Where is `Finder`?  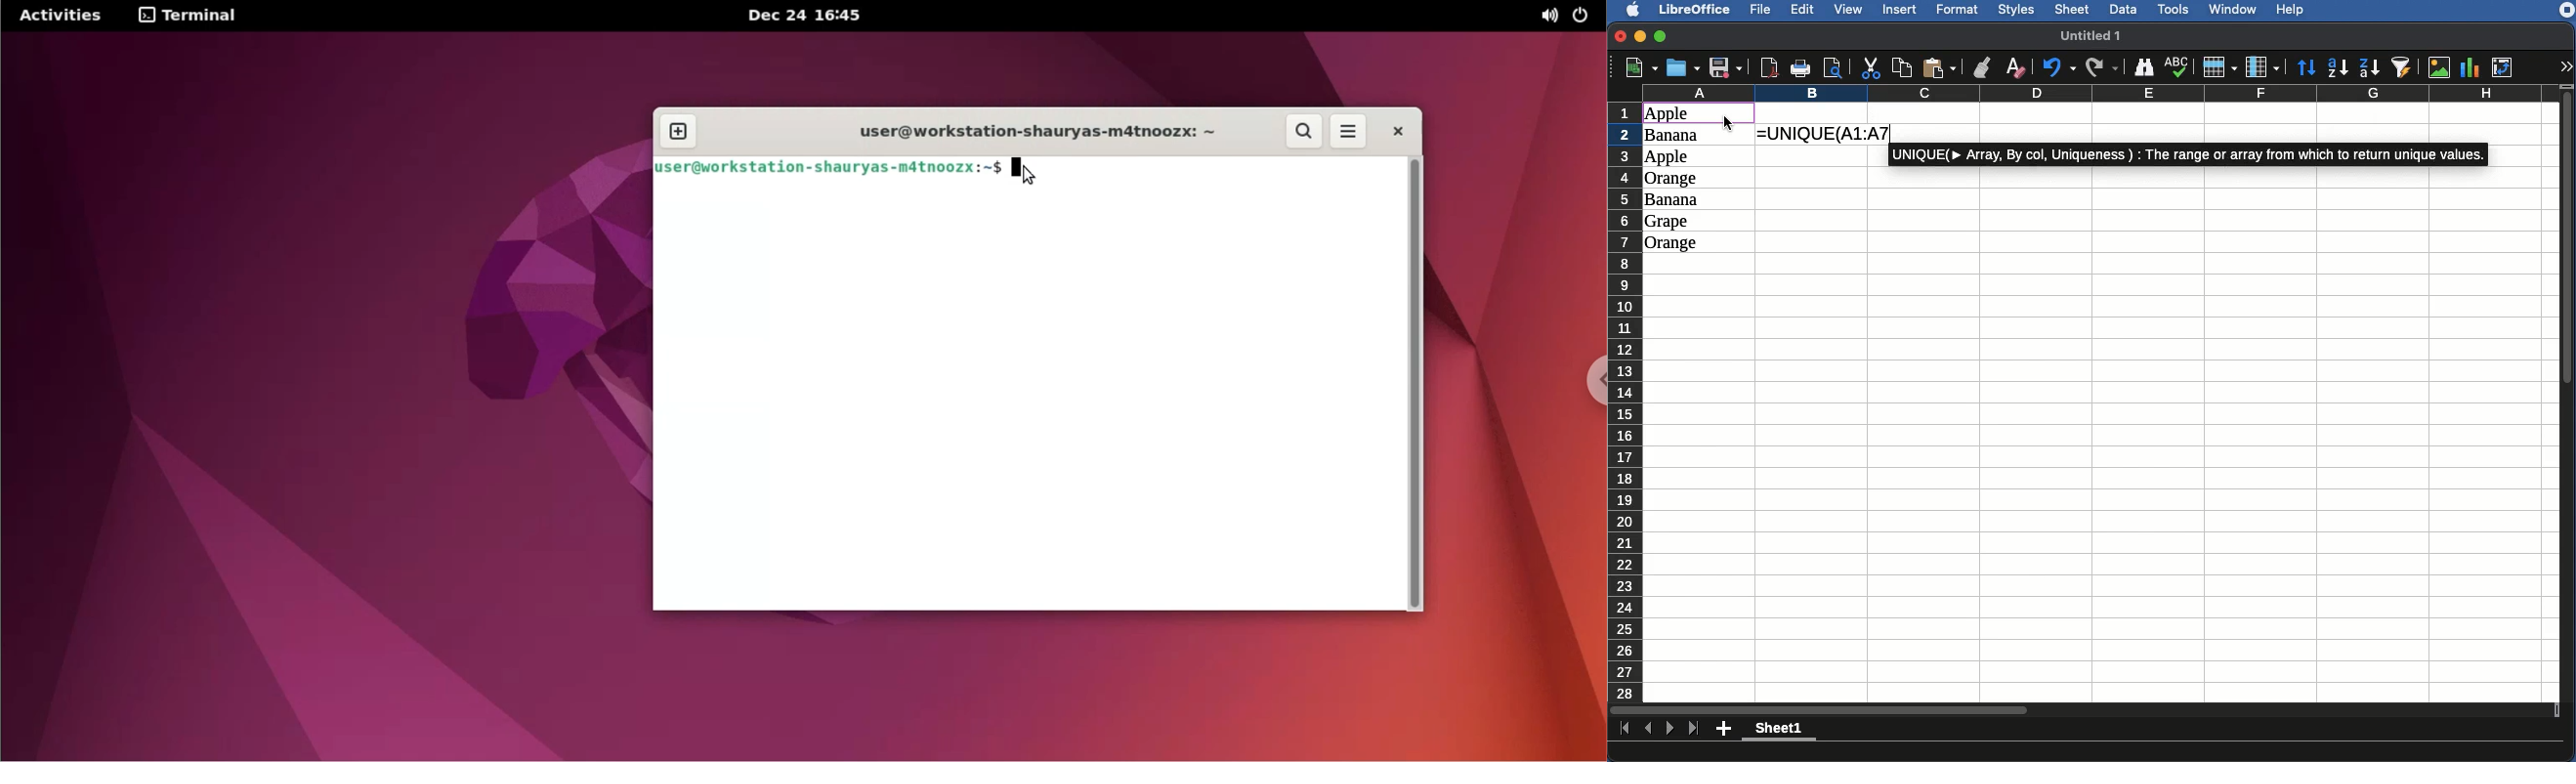
Finder is located at coordinates (2145, 68).